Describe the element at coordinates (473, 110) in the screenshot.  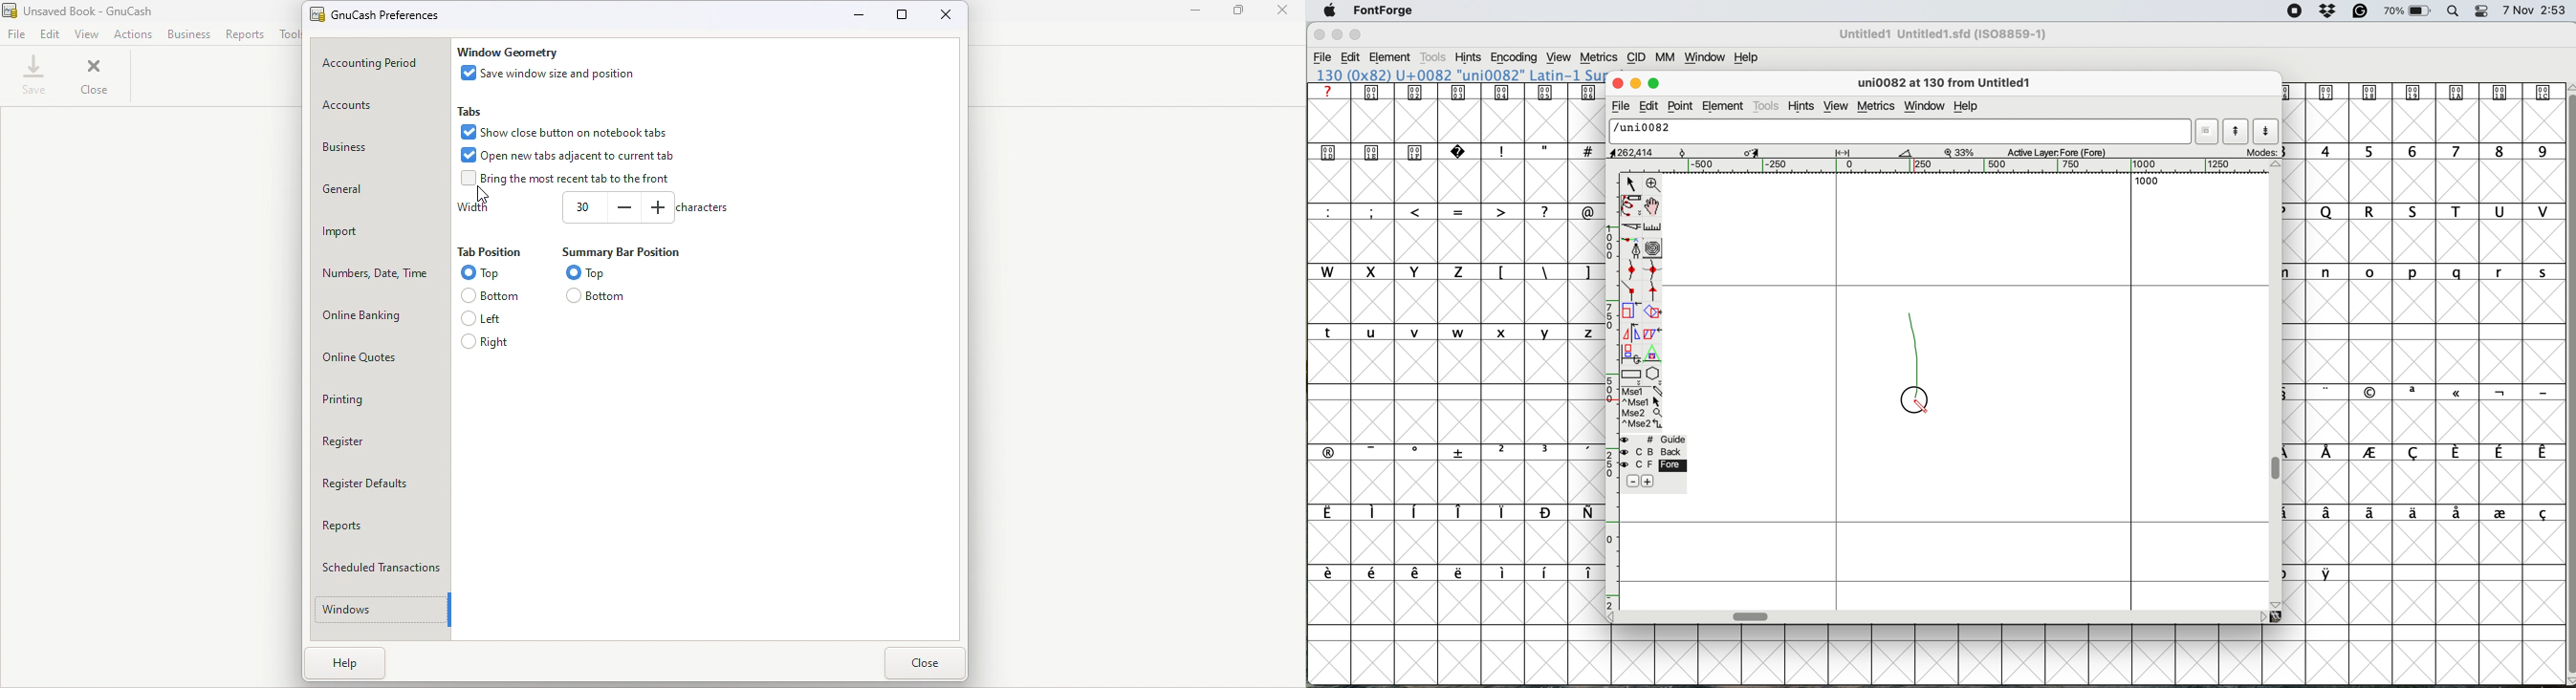
I see `Tabs` at that location.